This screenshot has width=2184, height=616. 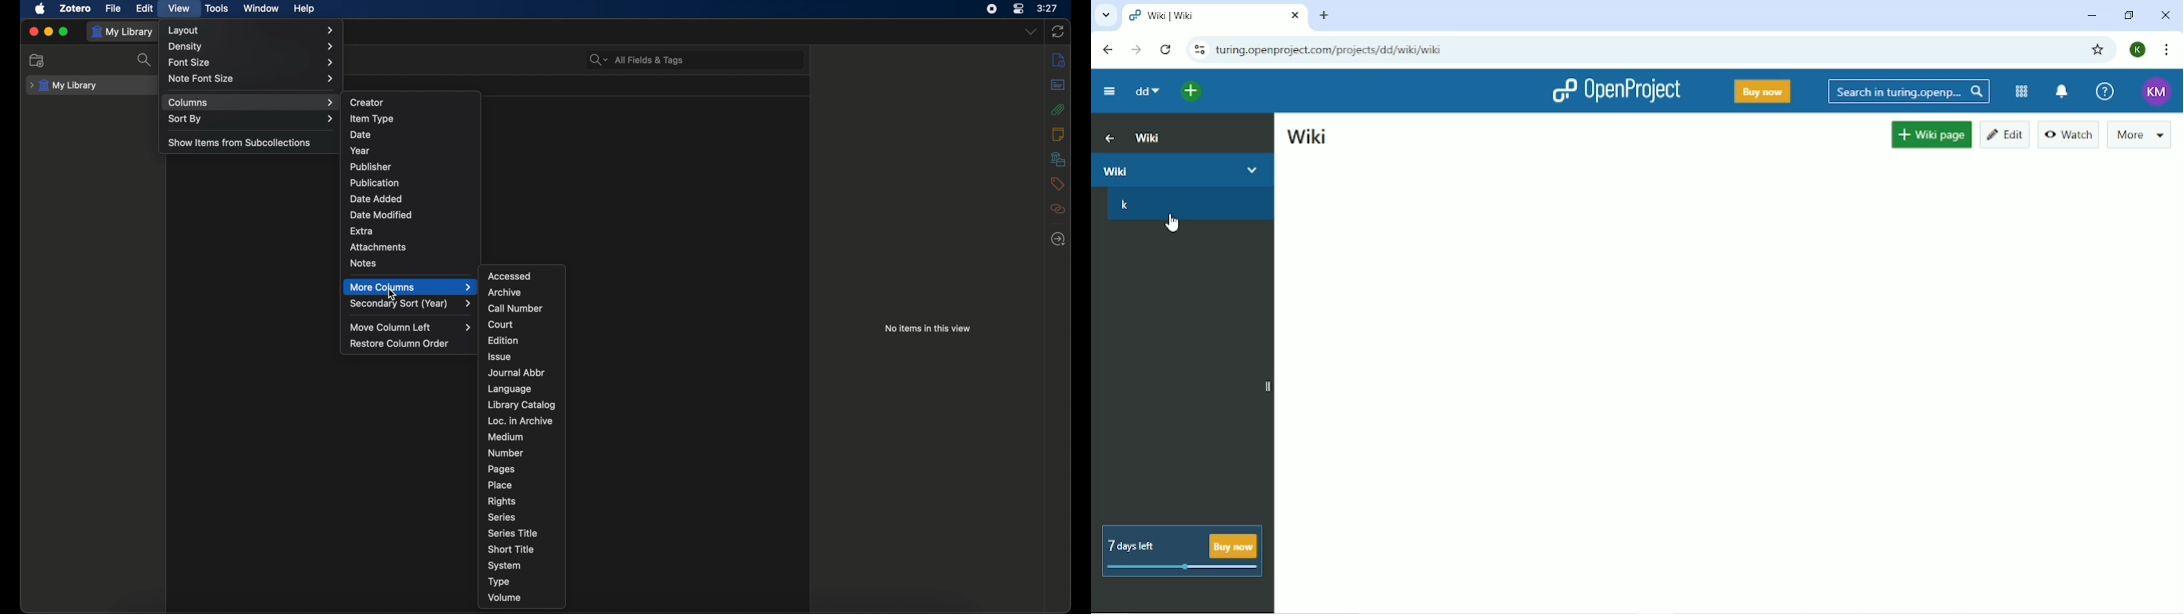 What do you see at coordinates (1614, 92) in the screenshot?
I see `OpenProject` at bounding box center [1614, 92].